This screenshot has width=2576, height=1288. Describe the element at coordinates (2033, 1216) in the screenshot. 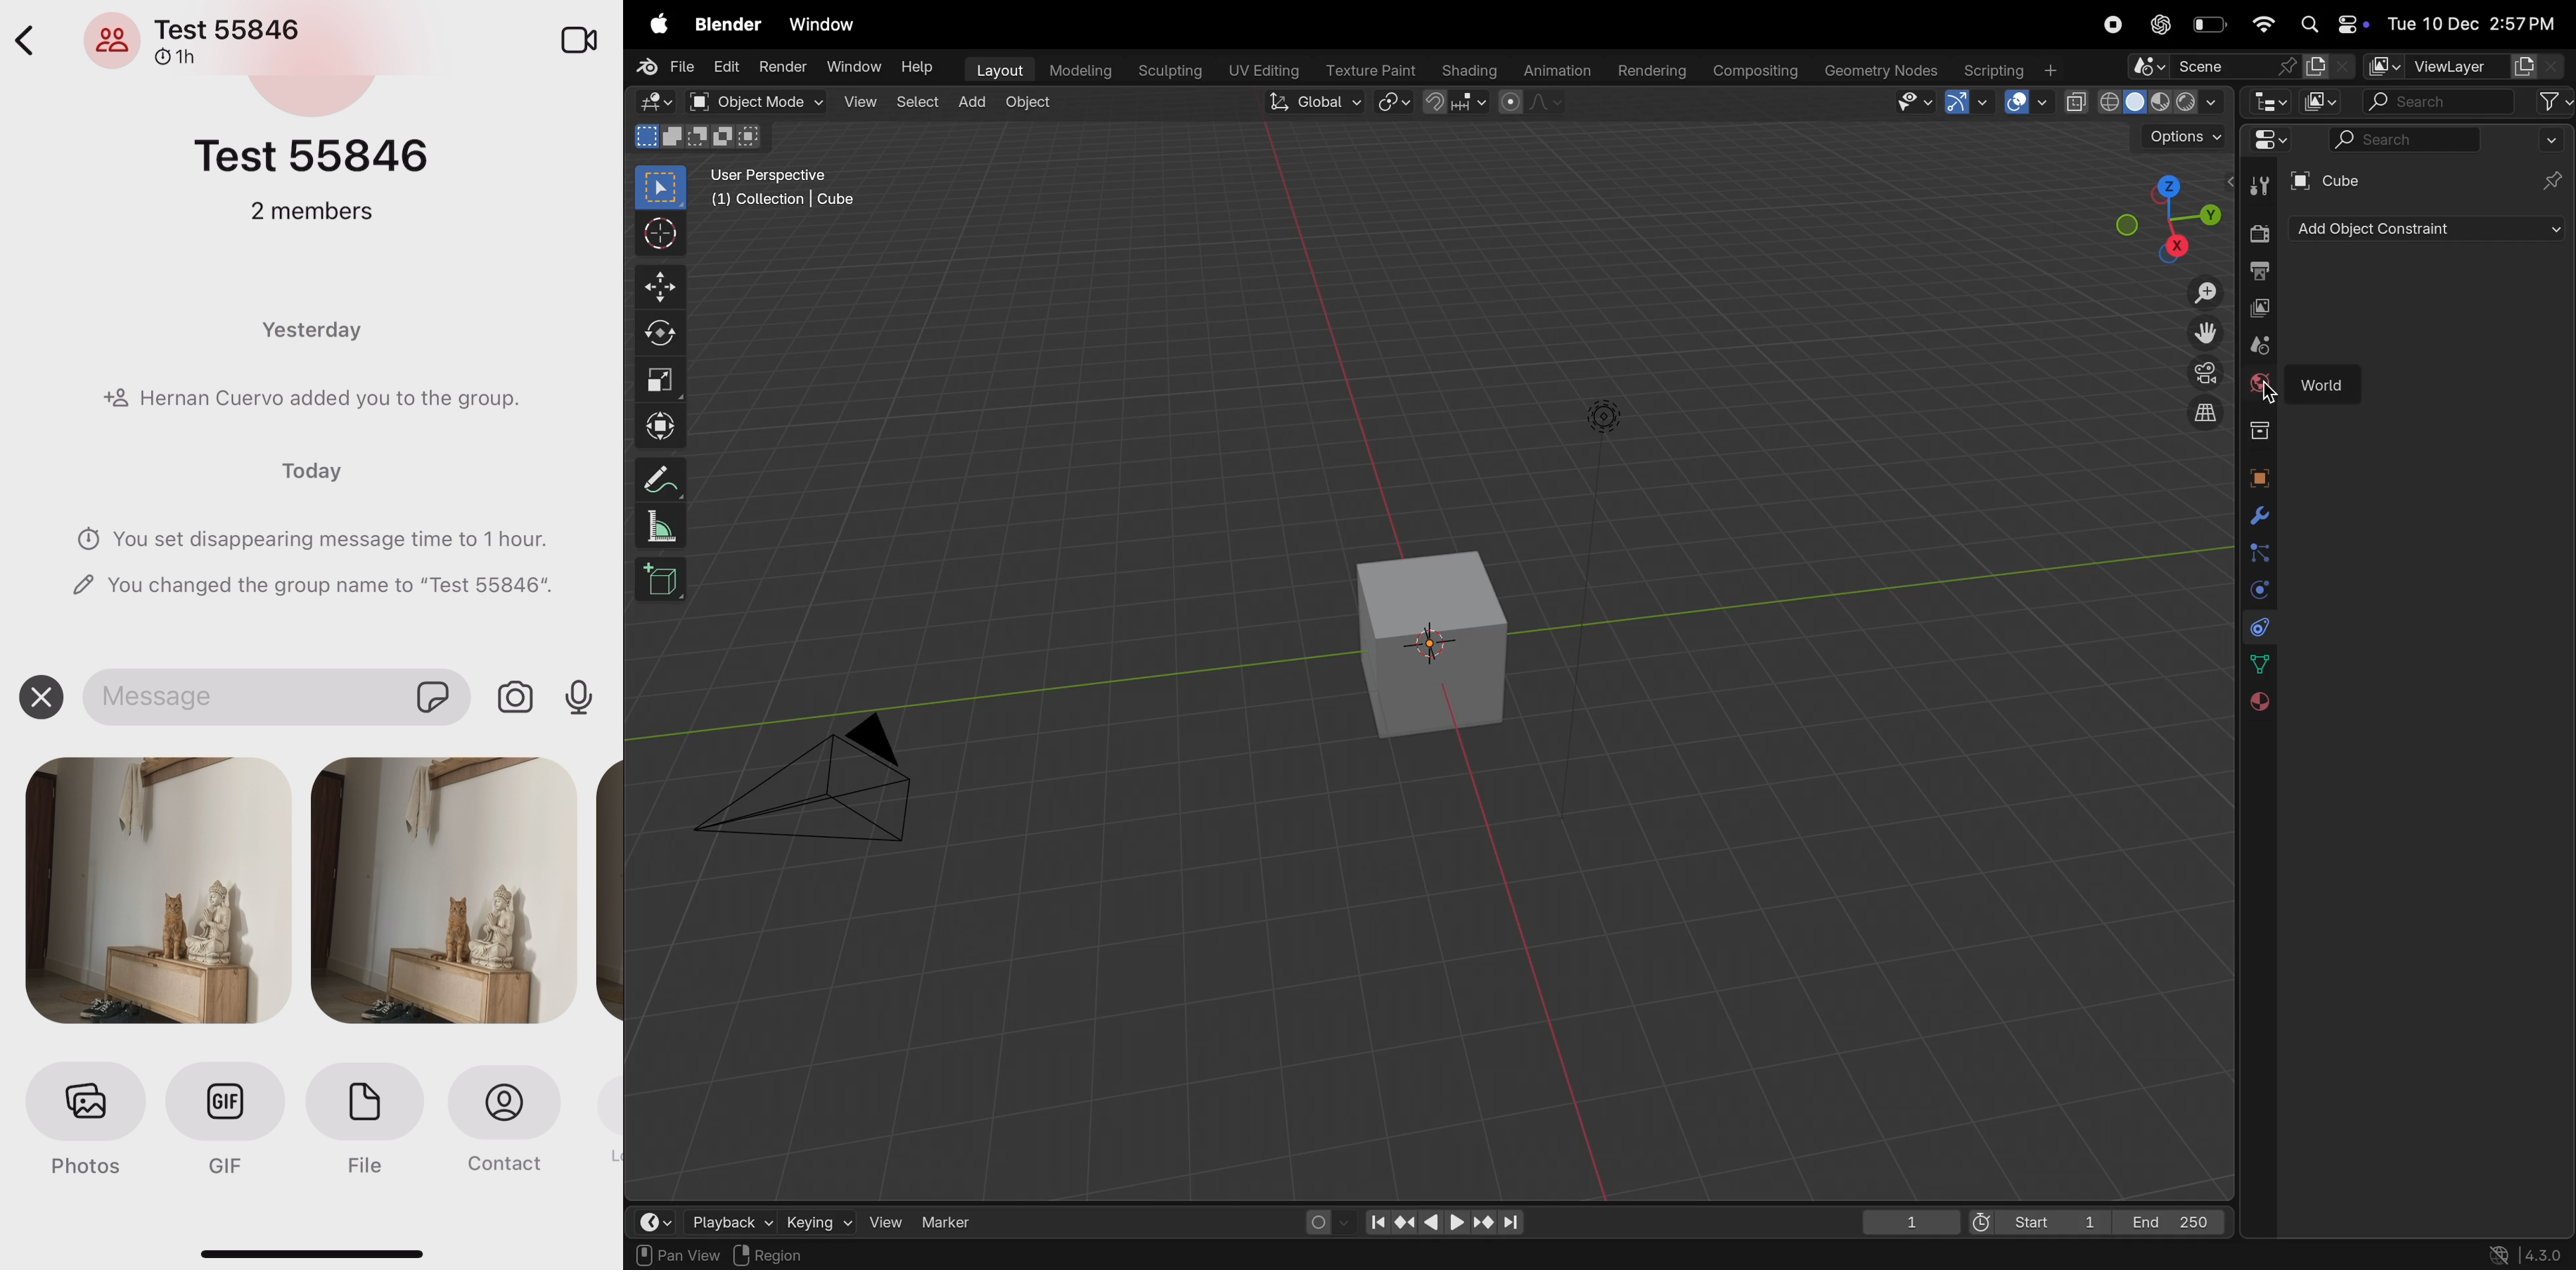

I see `start` at that location.